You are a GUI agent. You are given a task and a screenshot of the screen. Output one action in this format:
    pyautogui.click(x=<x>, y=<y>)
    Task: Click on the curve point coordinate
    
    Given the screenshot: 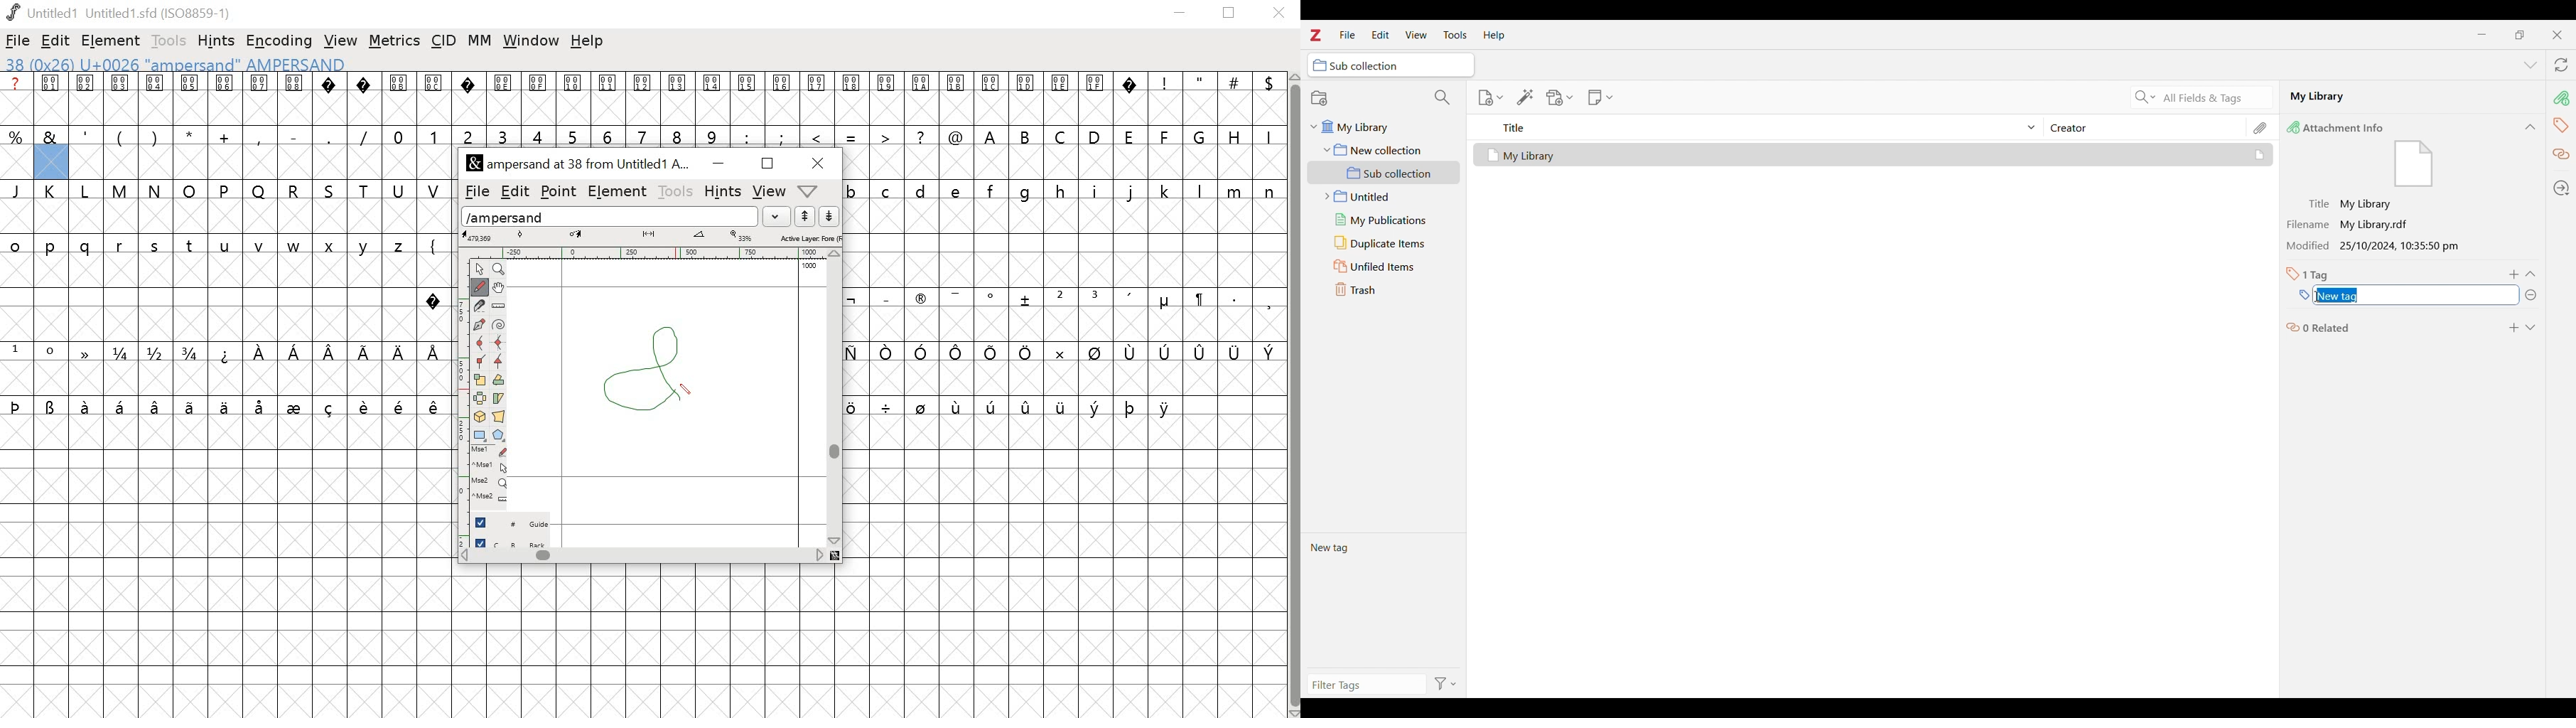 What is the action you would take?
    pyautogui.click(x=520, y=235)
    